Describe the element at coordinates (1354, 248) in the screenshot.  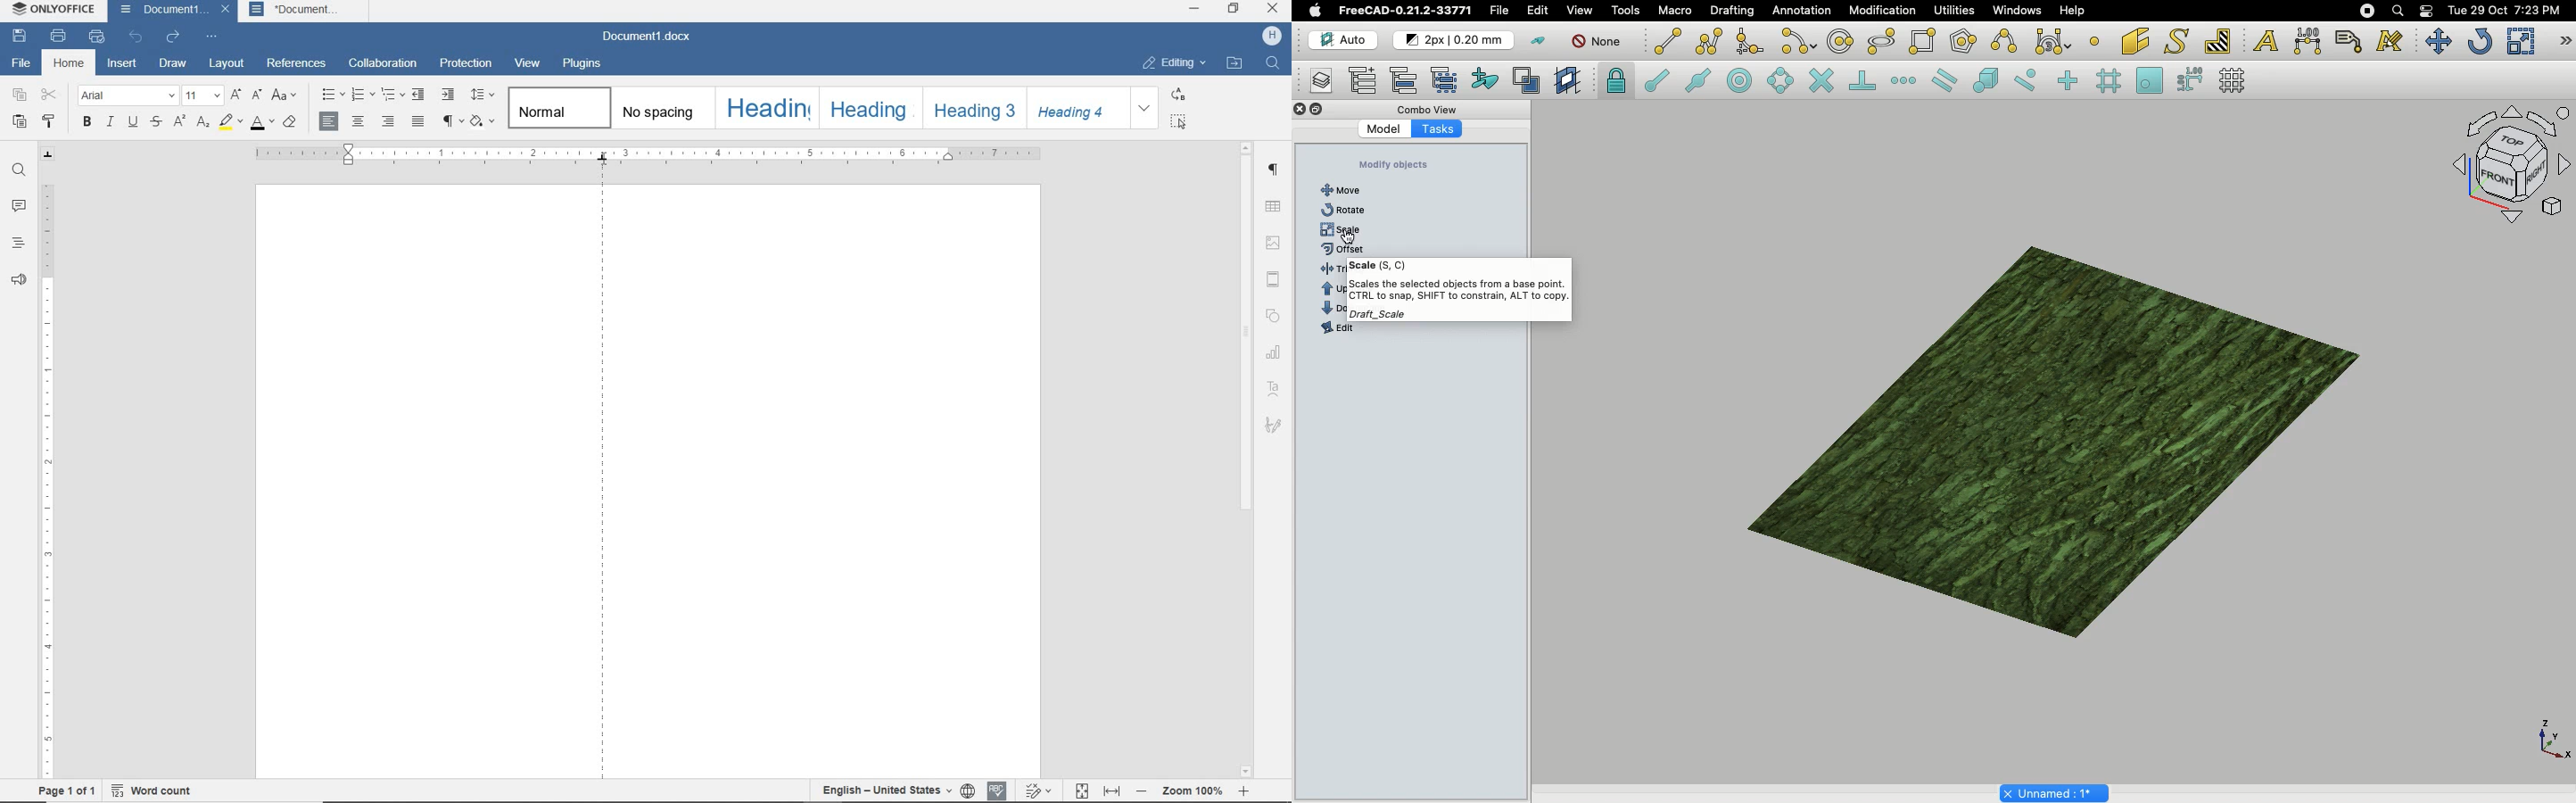
I see `offset` at that location.